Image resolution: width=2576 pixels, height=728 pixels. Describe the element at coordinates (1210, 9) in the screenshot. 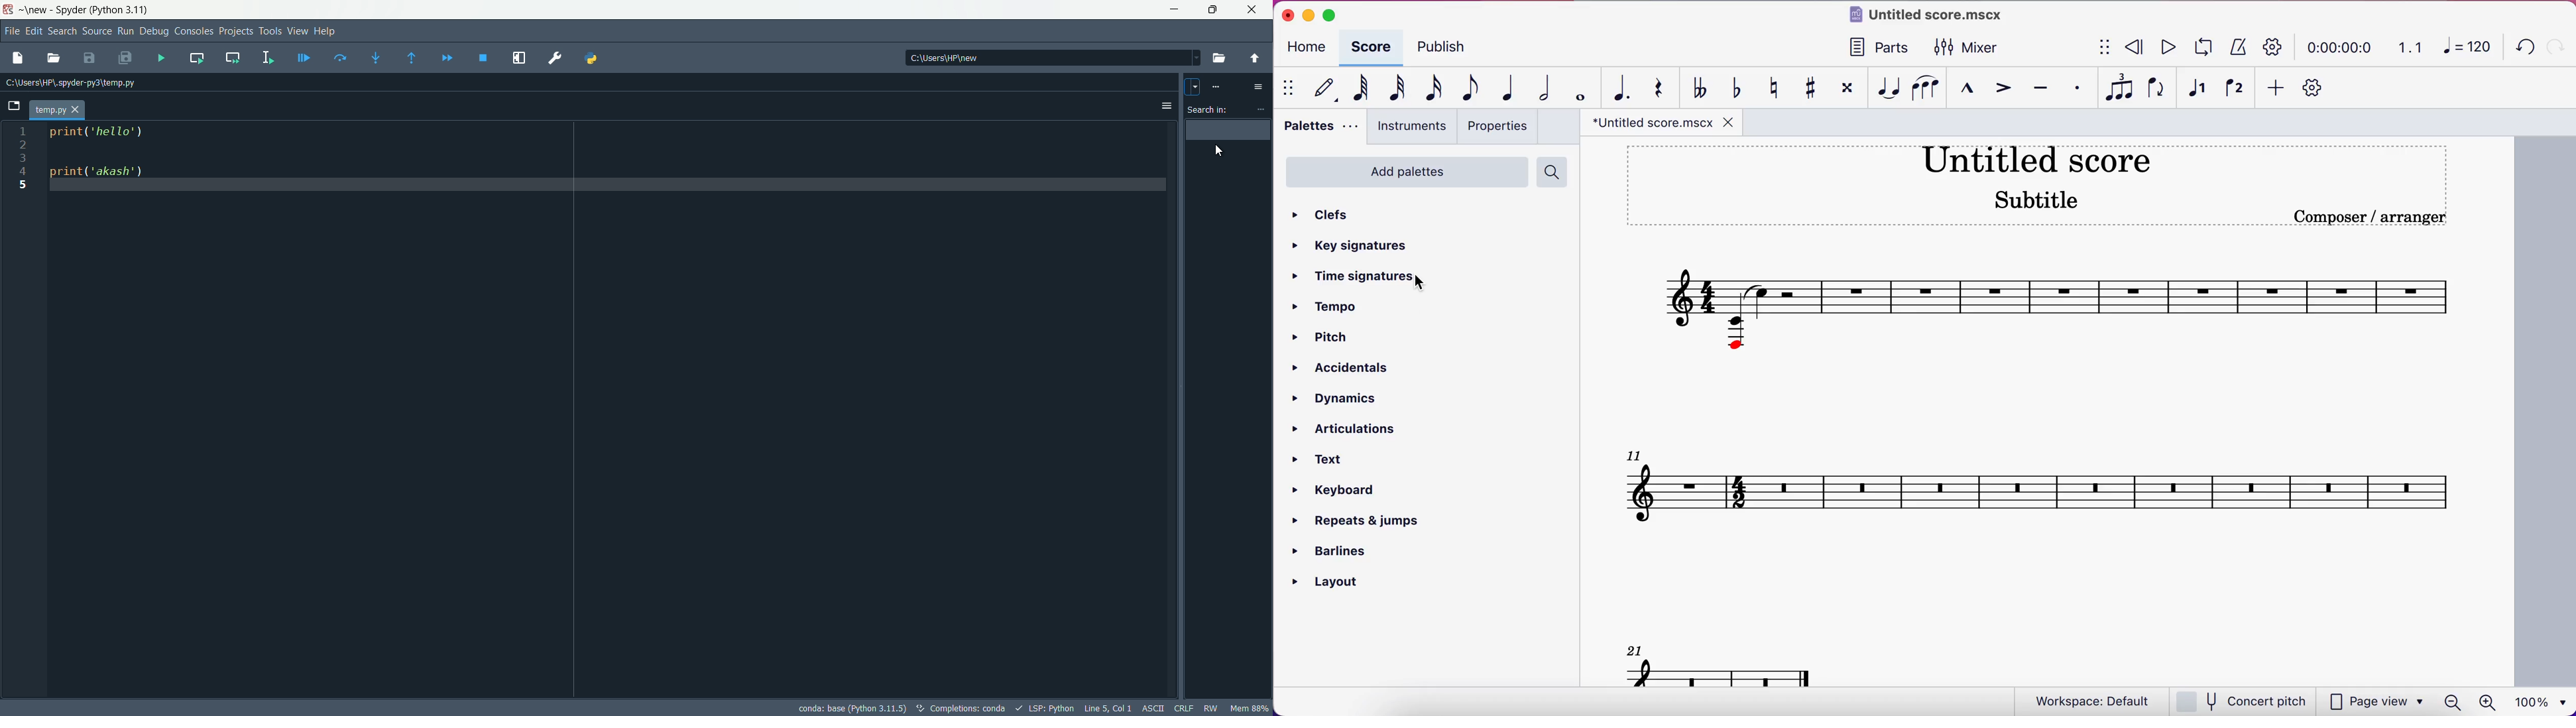

I see `restore` at that location.